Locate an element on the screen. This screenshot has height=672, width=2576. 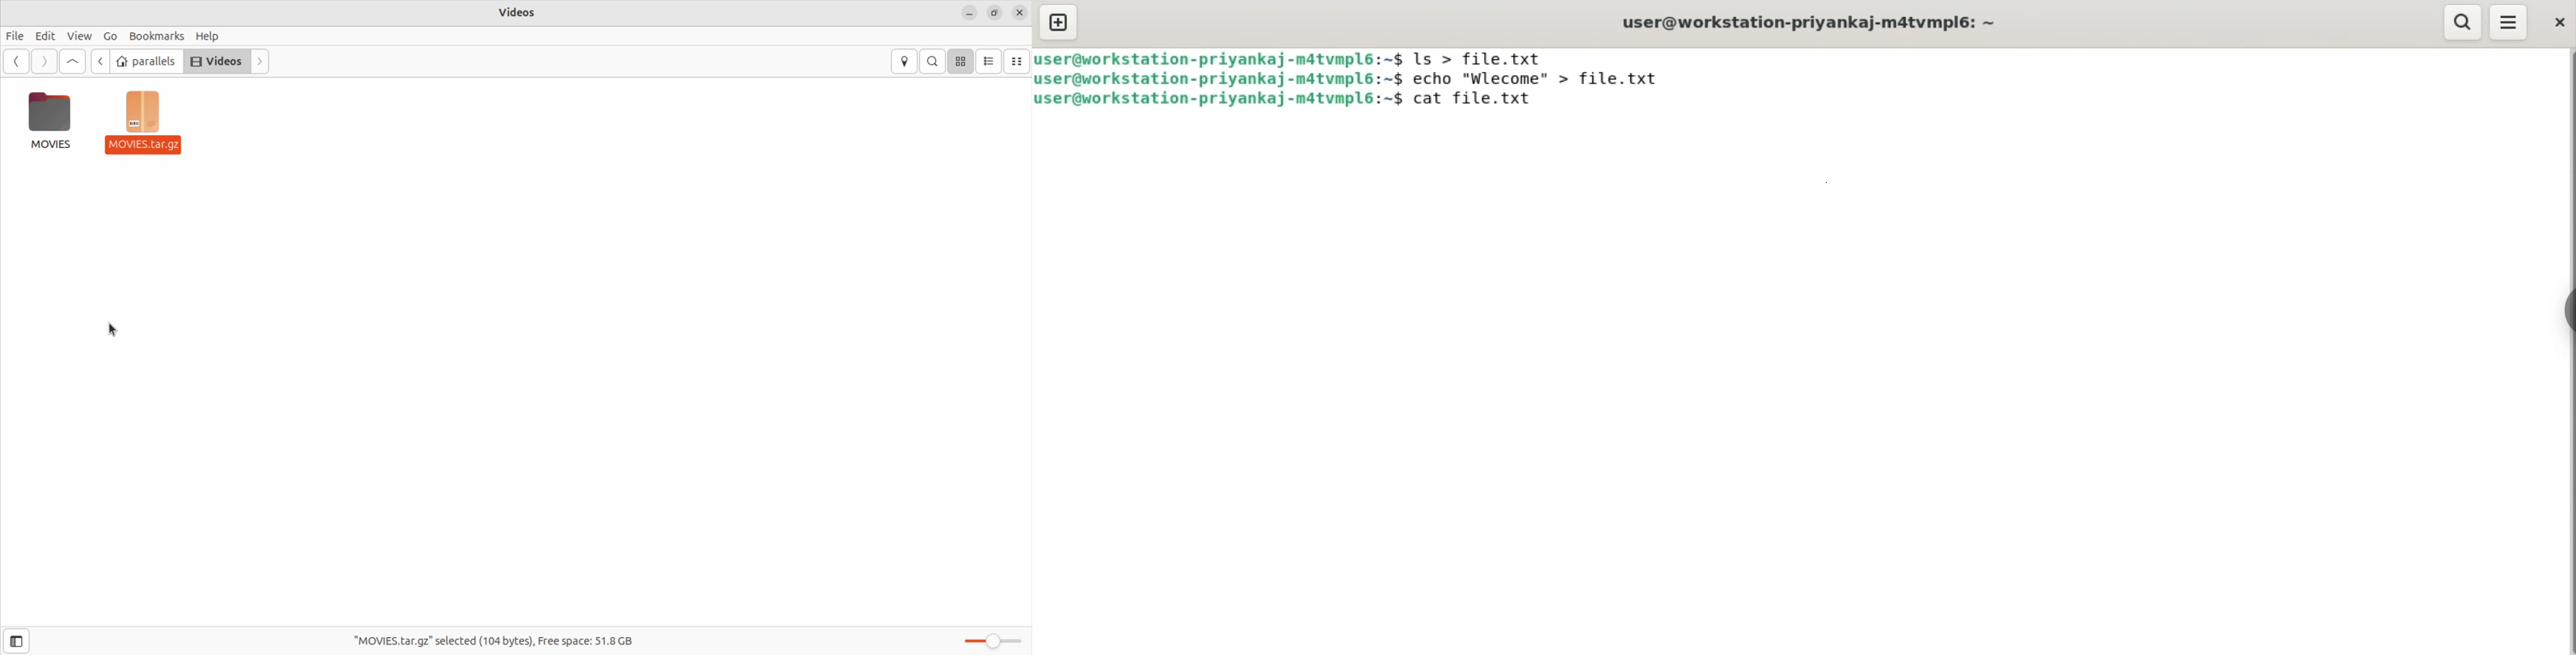
Go next is located at coordinates (44, 61).